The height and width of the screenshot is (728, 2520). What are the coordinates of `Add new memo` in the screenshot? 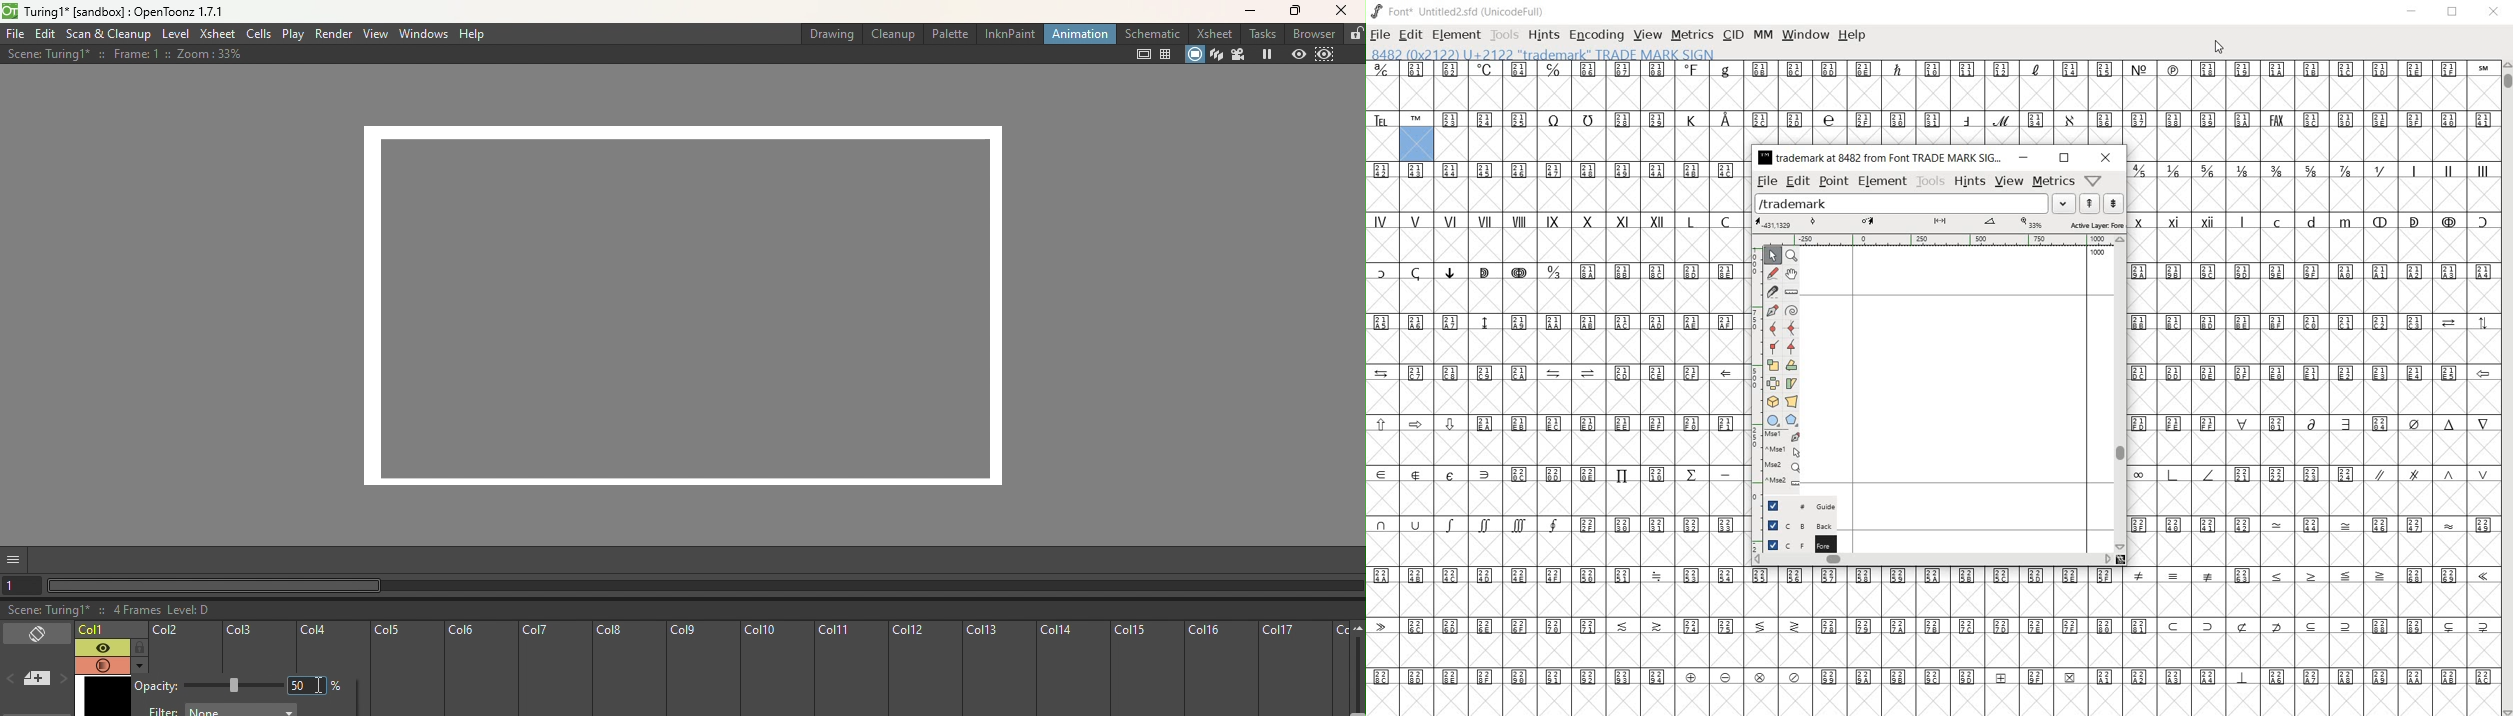 It's located at (36, 680).